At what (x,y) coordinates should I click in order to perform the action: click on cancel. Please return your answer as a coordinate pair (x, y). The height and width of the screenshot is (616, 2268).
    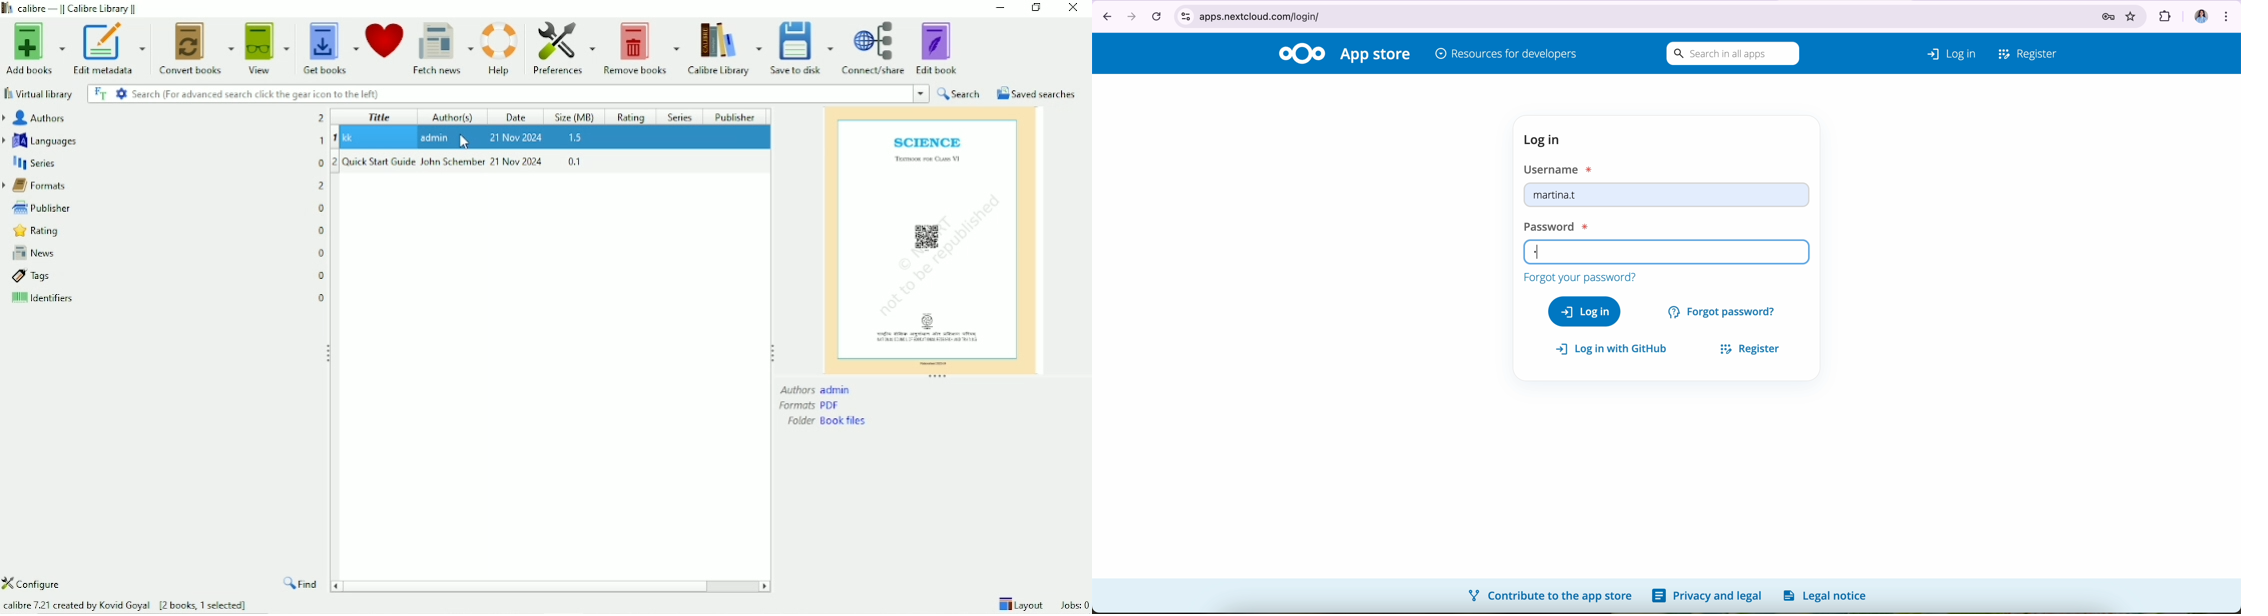
    Looking at the image, I should click on (1156, 16).